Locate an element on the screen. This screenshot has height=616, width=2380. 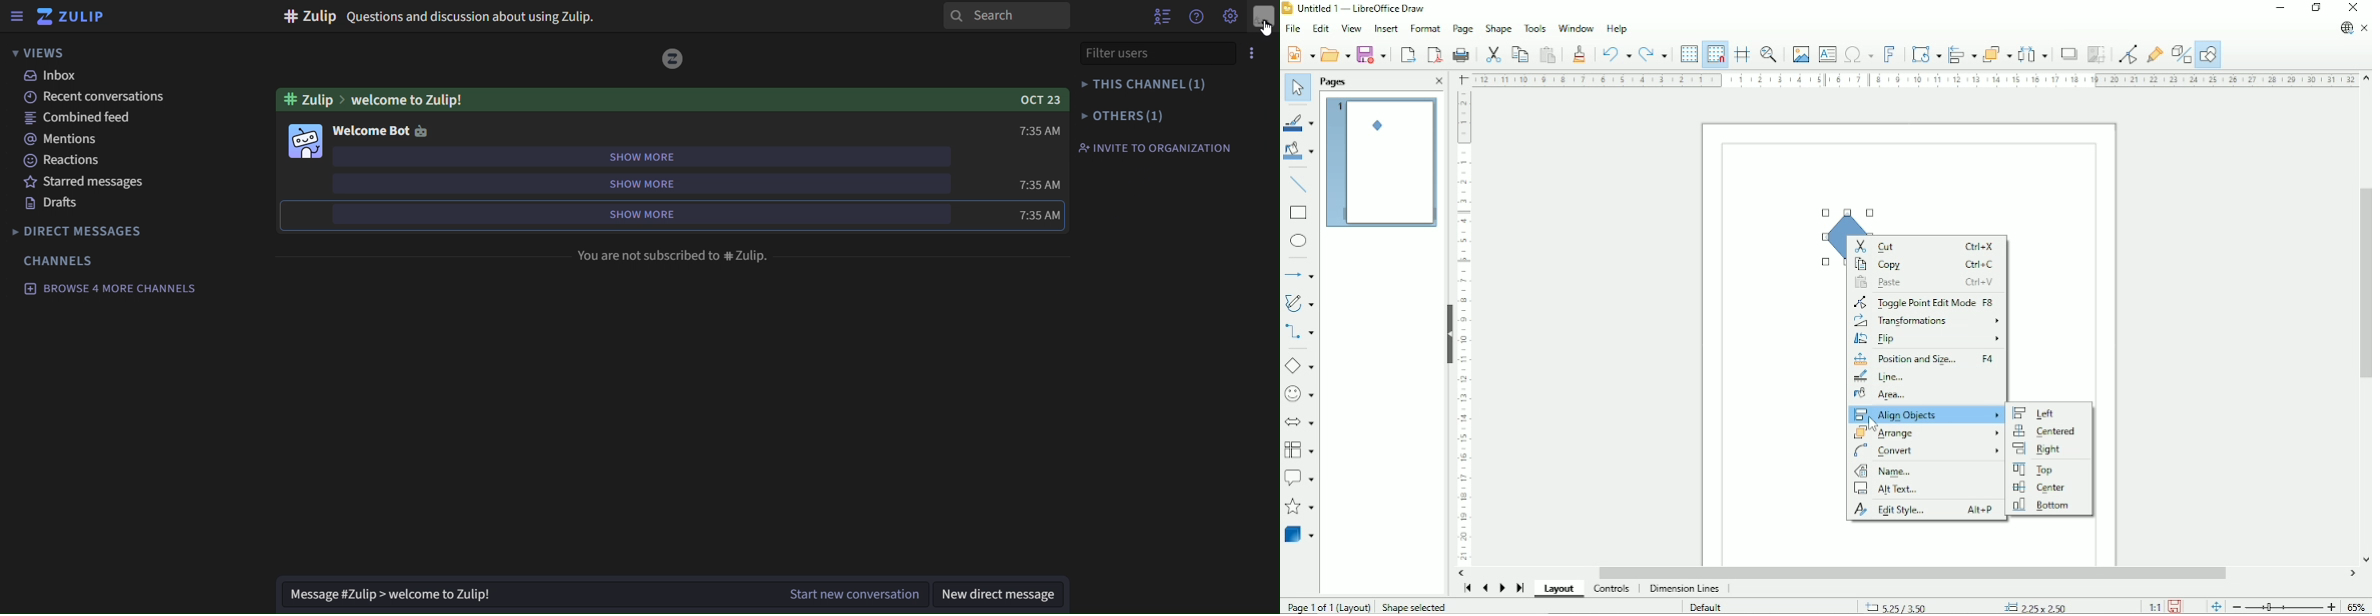
Save is located at coordinates (2176, 605).